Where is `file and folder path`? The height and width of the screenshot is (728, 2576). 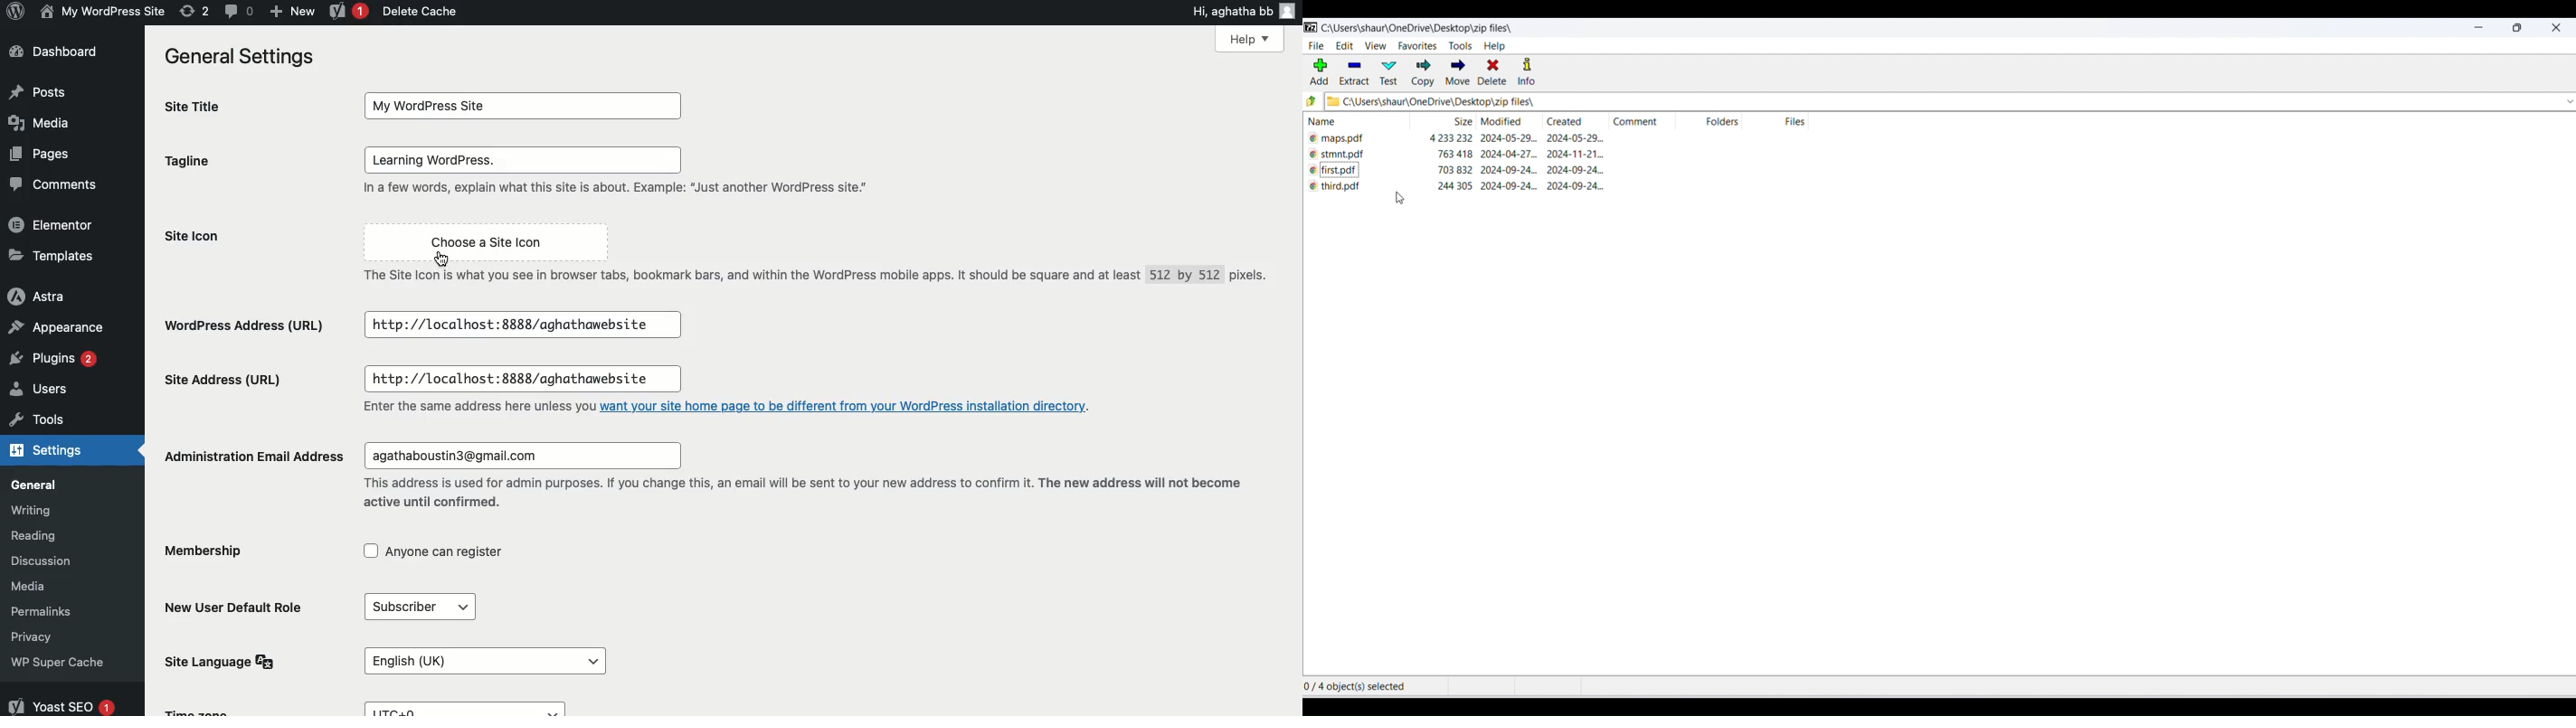
file and folder path is located at coordinates (1940, 103).